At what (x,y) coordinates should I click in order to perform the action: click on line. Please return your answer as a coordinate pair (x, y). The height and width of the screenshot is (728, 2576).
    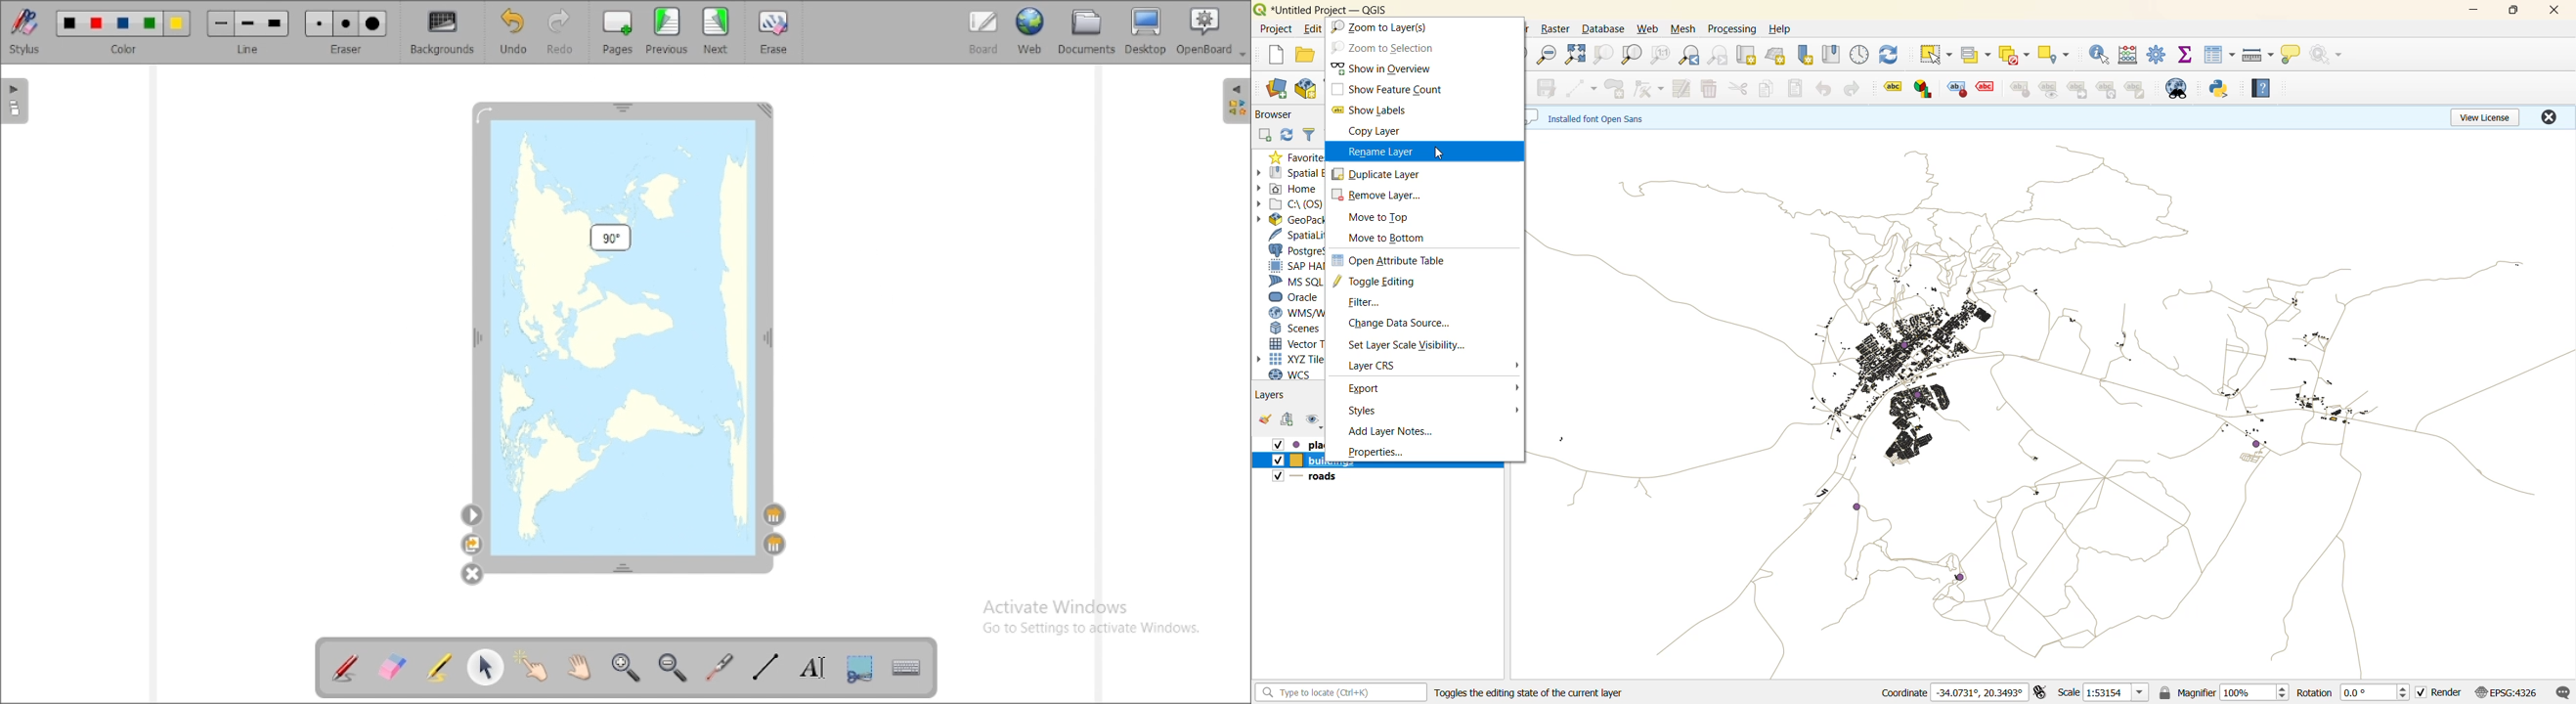
    Looking at the image, I should click on (248, 32).